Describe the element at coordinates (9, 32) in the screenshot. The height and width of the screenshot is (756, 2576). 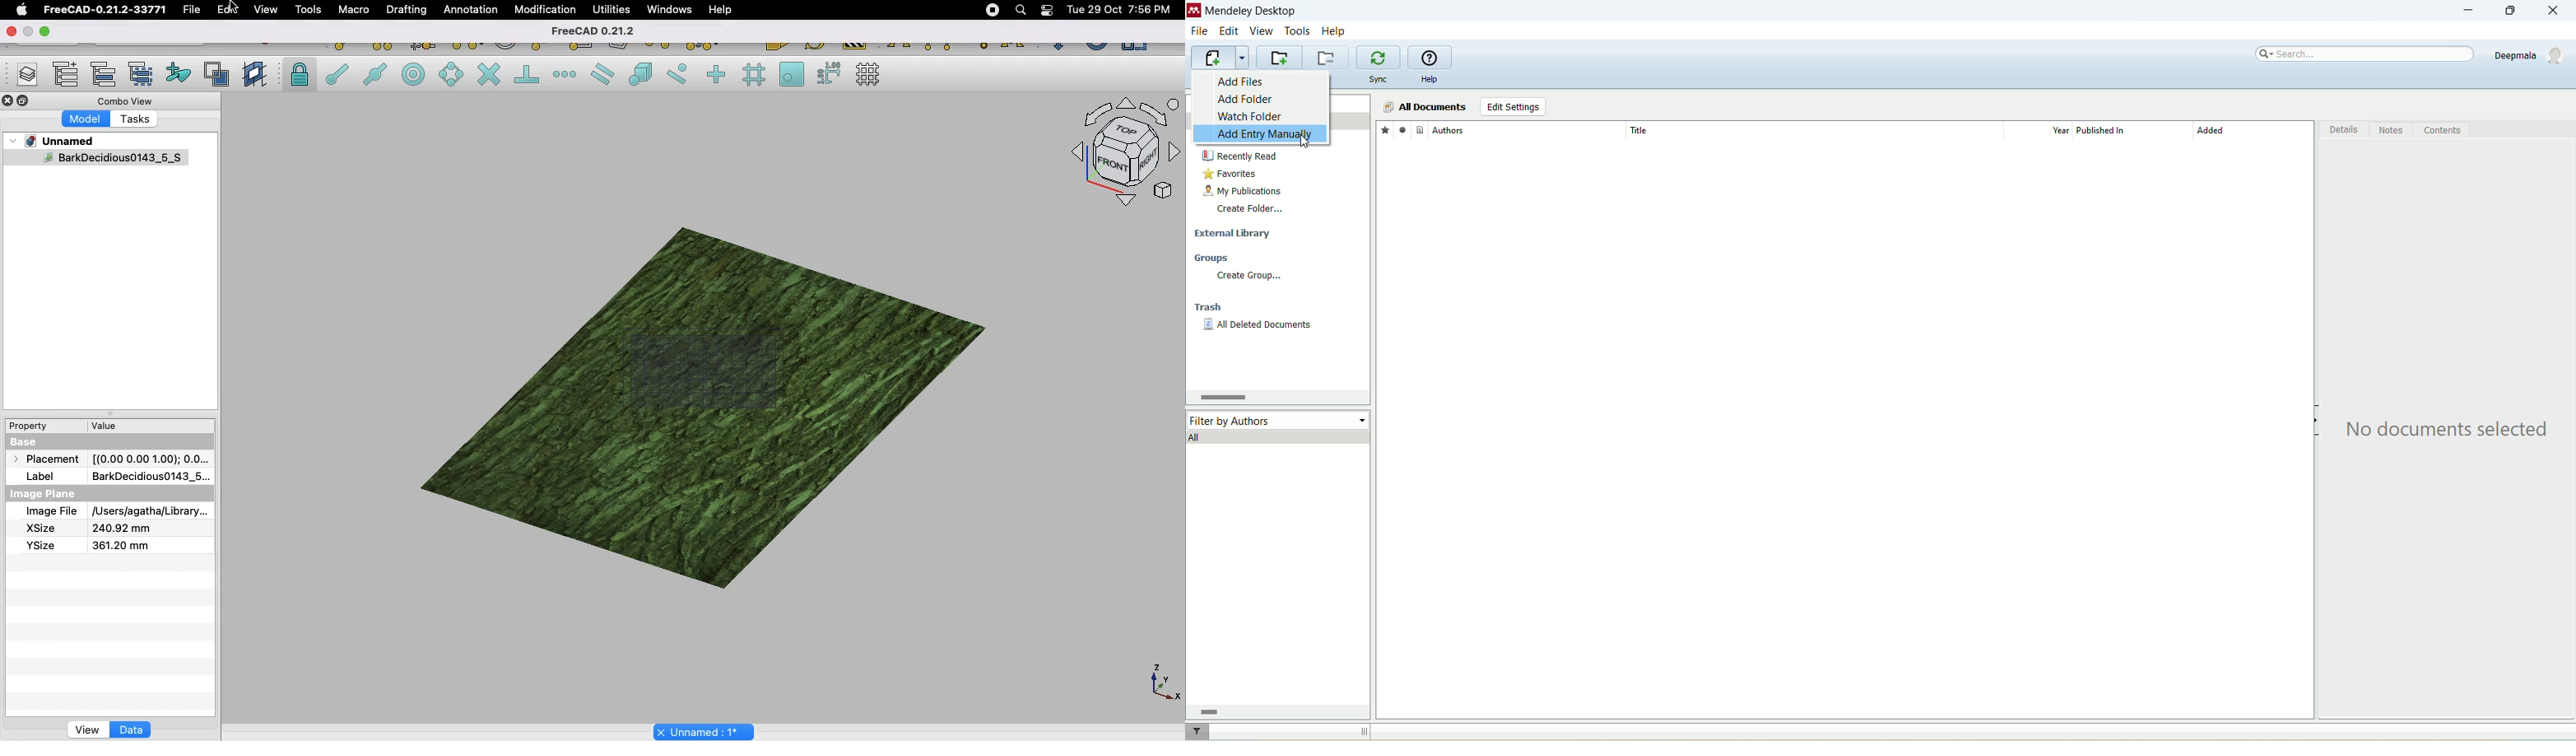
I see `close` at that location.